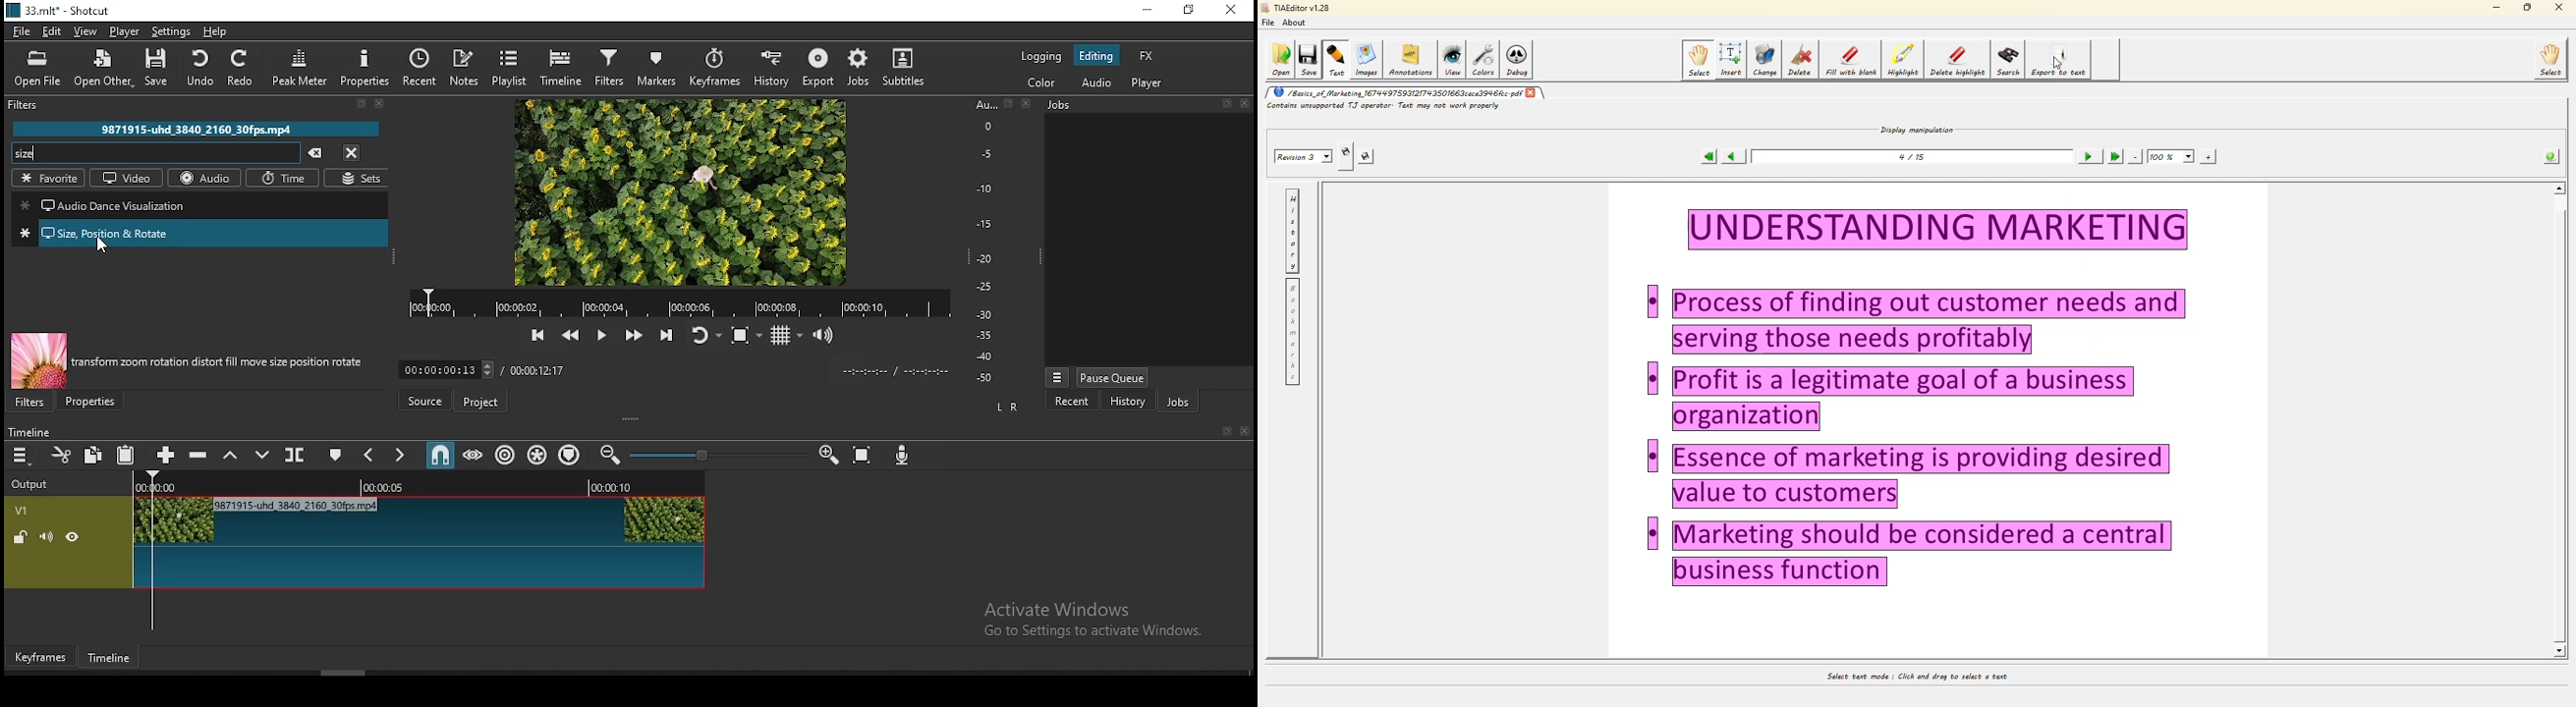  I want to click on editing, so click(1098, 57).